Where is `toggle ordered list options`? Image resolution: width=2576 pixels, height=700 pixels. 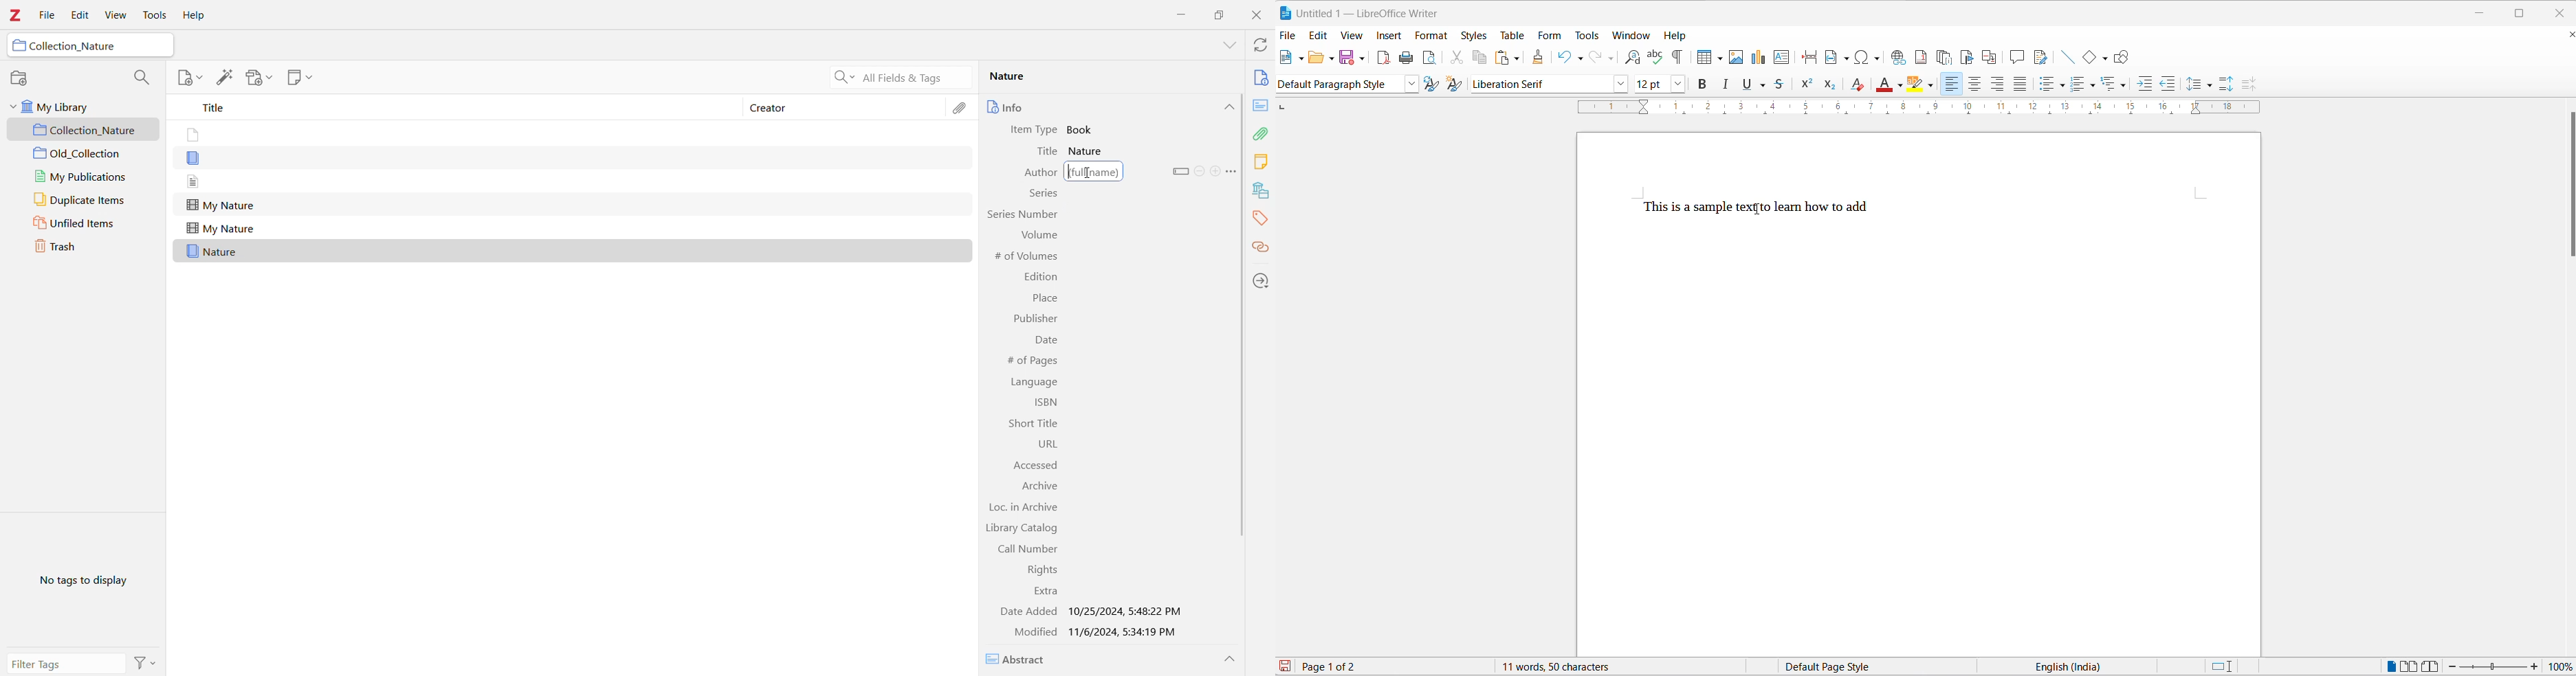 toggle ordered list options is located at coordinates (2097, 84).